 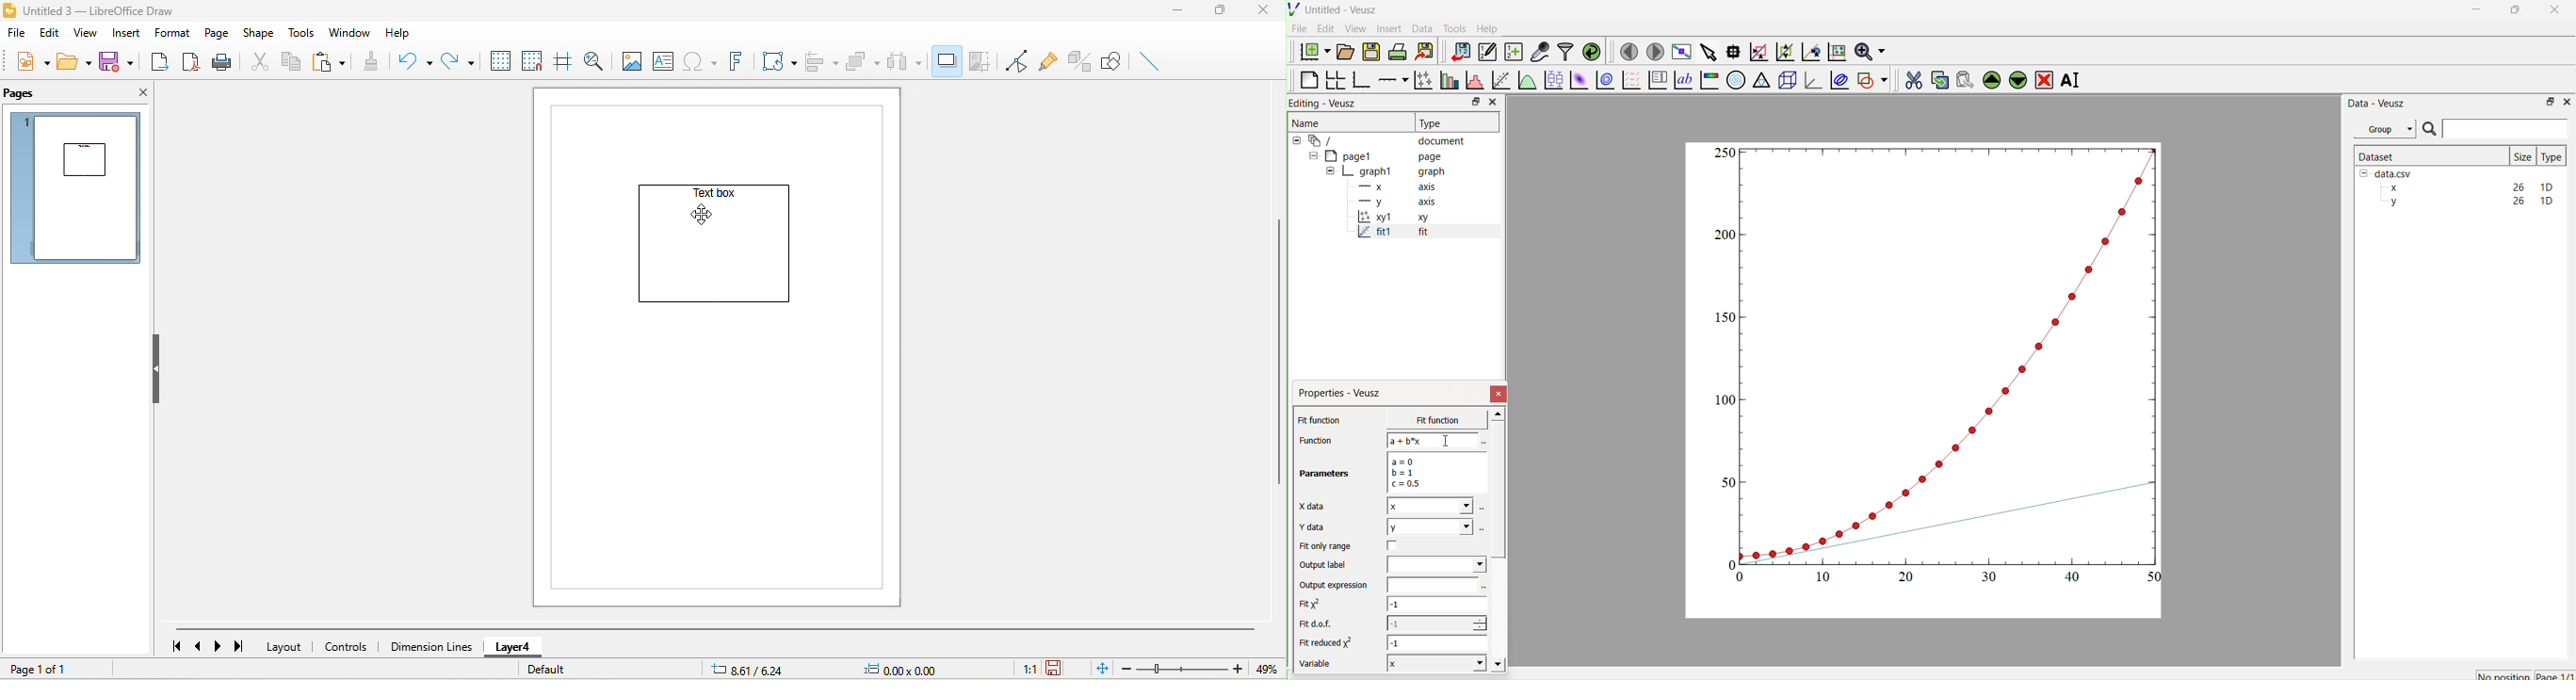 What do you see at coordinates (980, 59) in the screenshot?
I see `crop image` at bounding box center [980, 59].